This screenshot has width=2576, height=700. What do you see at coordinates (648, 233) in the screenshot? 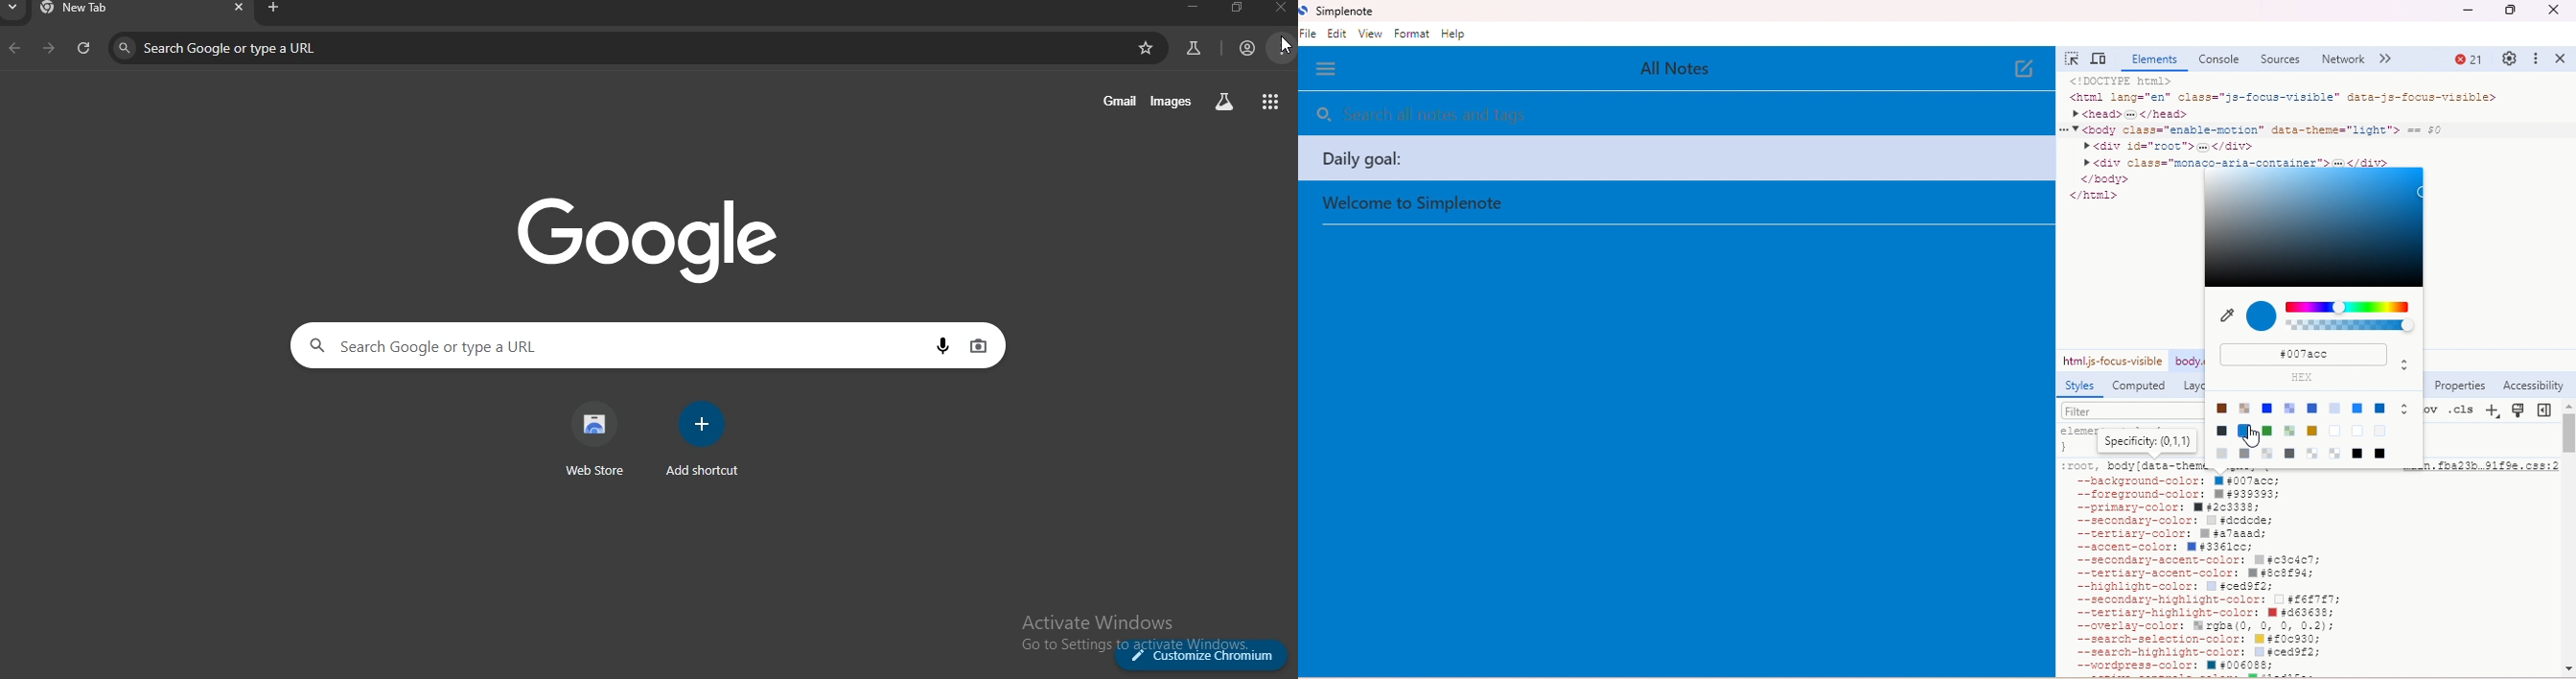
I see `google` at bounding box center [648, 233].